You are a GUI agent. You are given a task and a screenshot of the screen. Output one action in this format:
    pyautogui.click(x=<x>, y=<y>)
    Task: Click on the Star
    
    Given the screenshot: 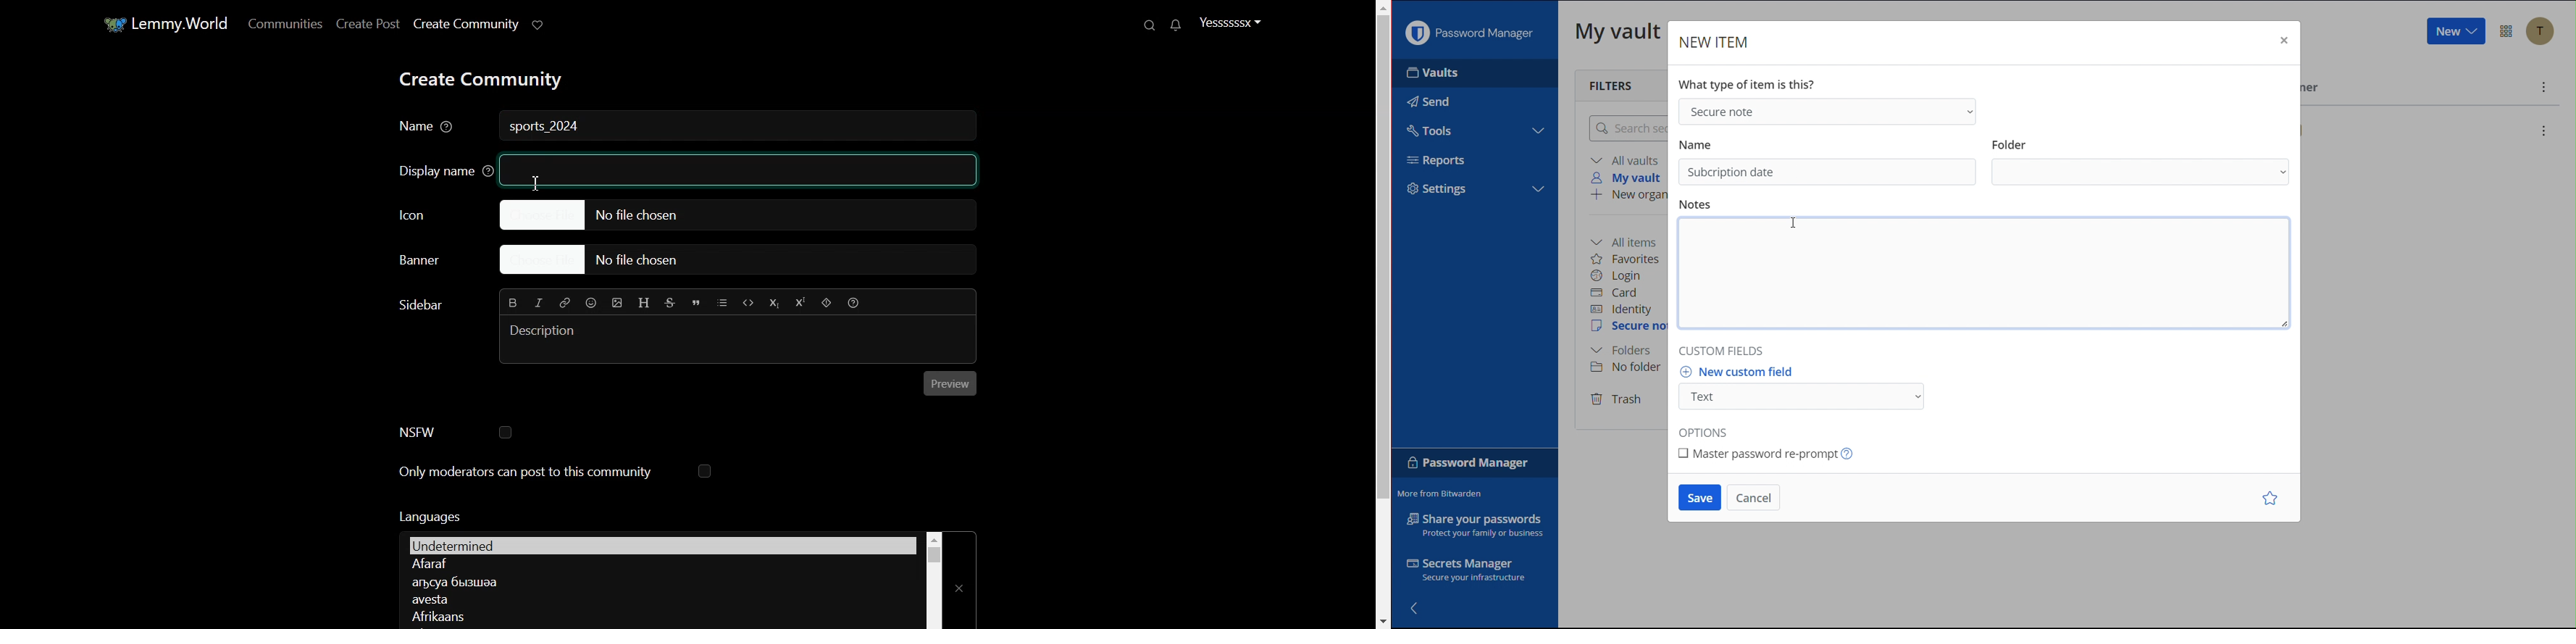 What is the action you would take?
    pyautogui.click(x=2273, y=499)
    